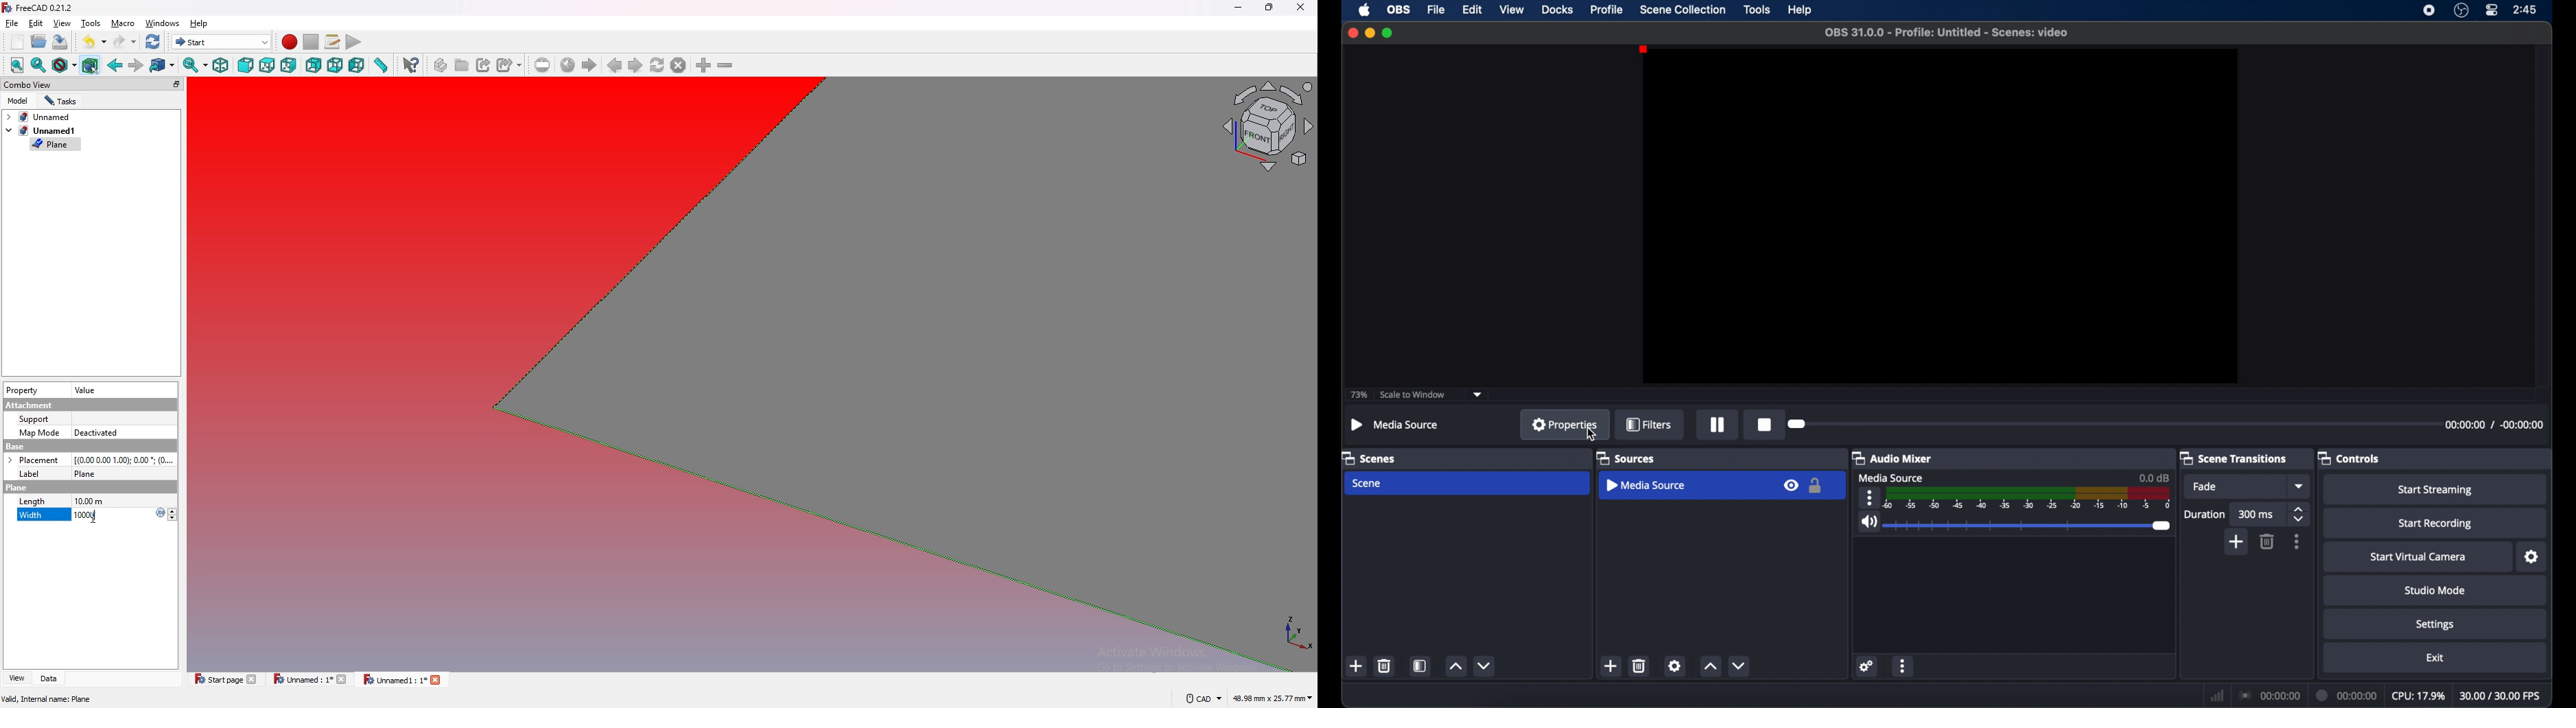 The height and width of the screenshot is (728, 2576). Describe the element at coordinates (1757, 9) in the screenshot. I see `tools` at that location.